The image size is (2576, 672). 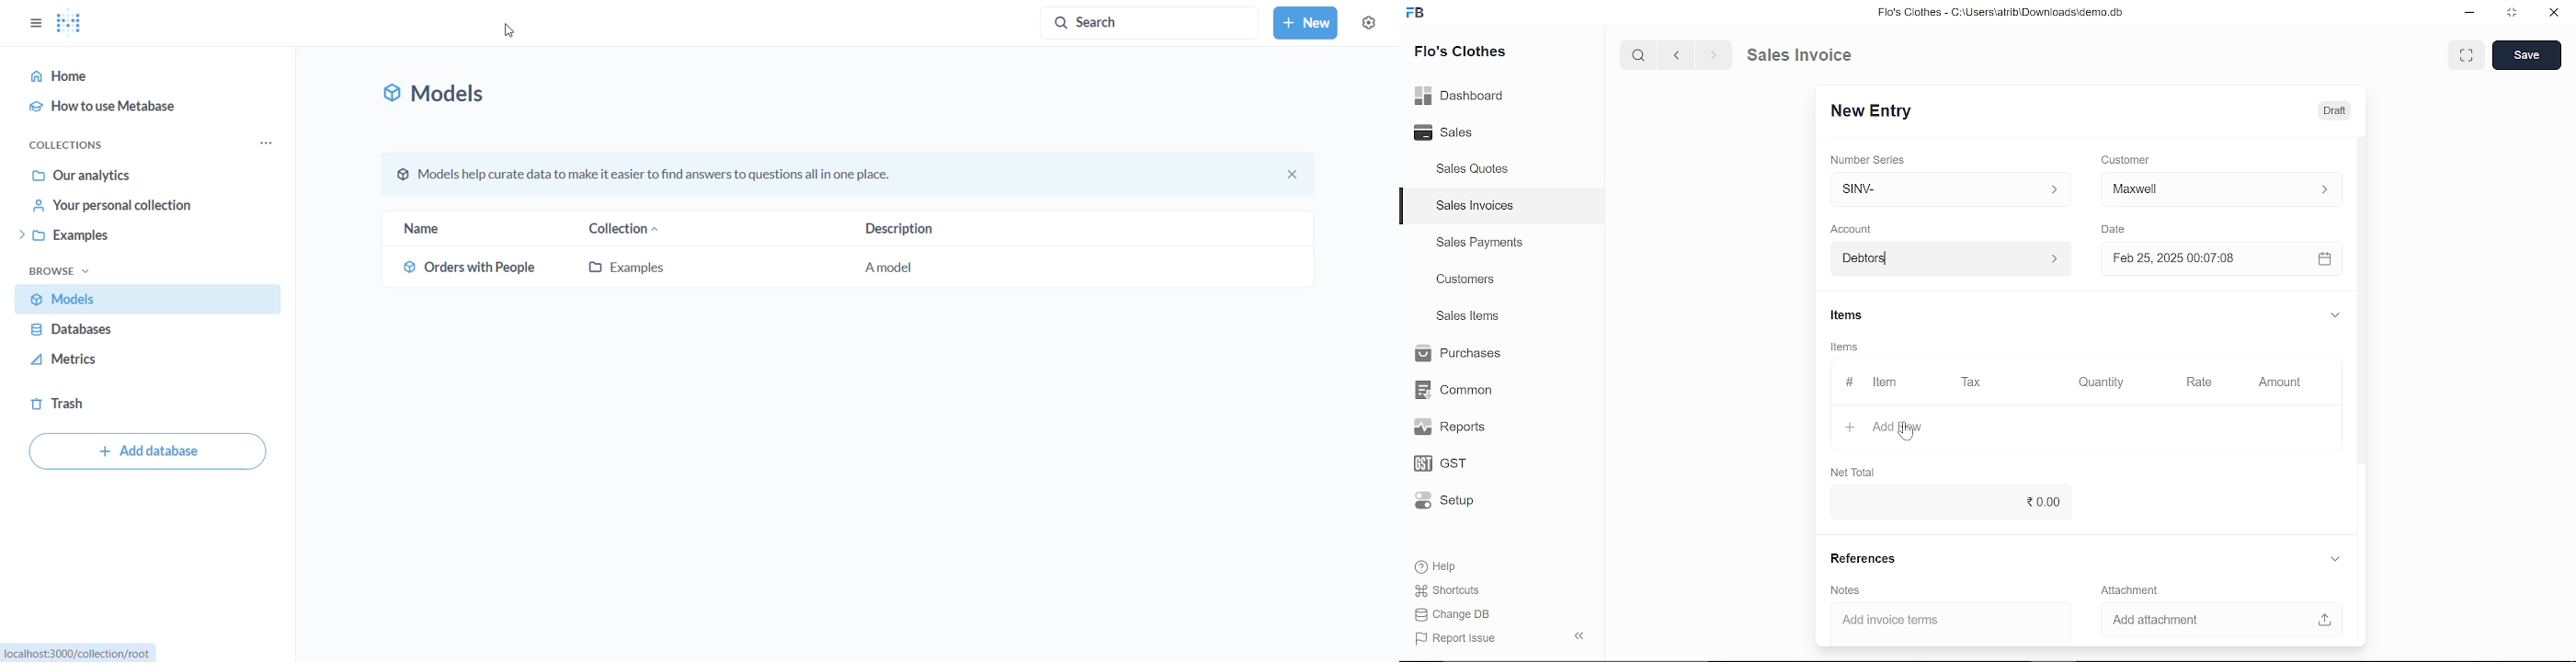 What do you see at coordinates (2324, 259) in the screenshot?
I see `open calender` at bounding box center [2324, 259].